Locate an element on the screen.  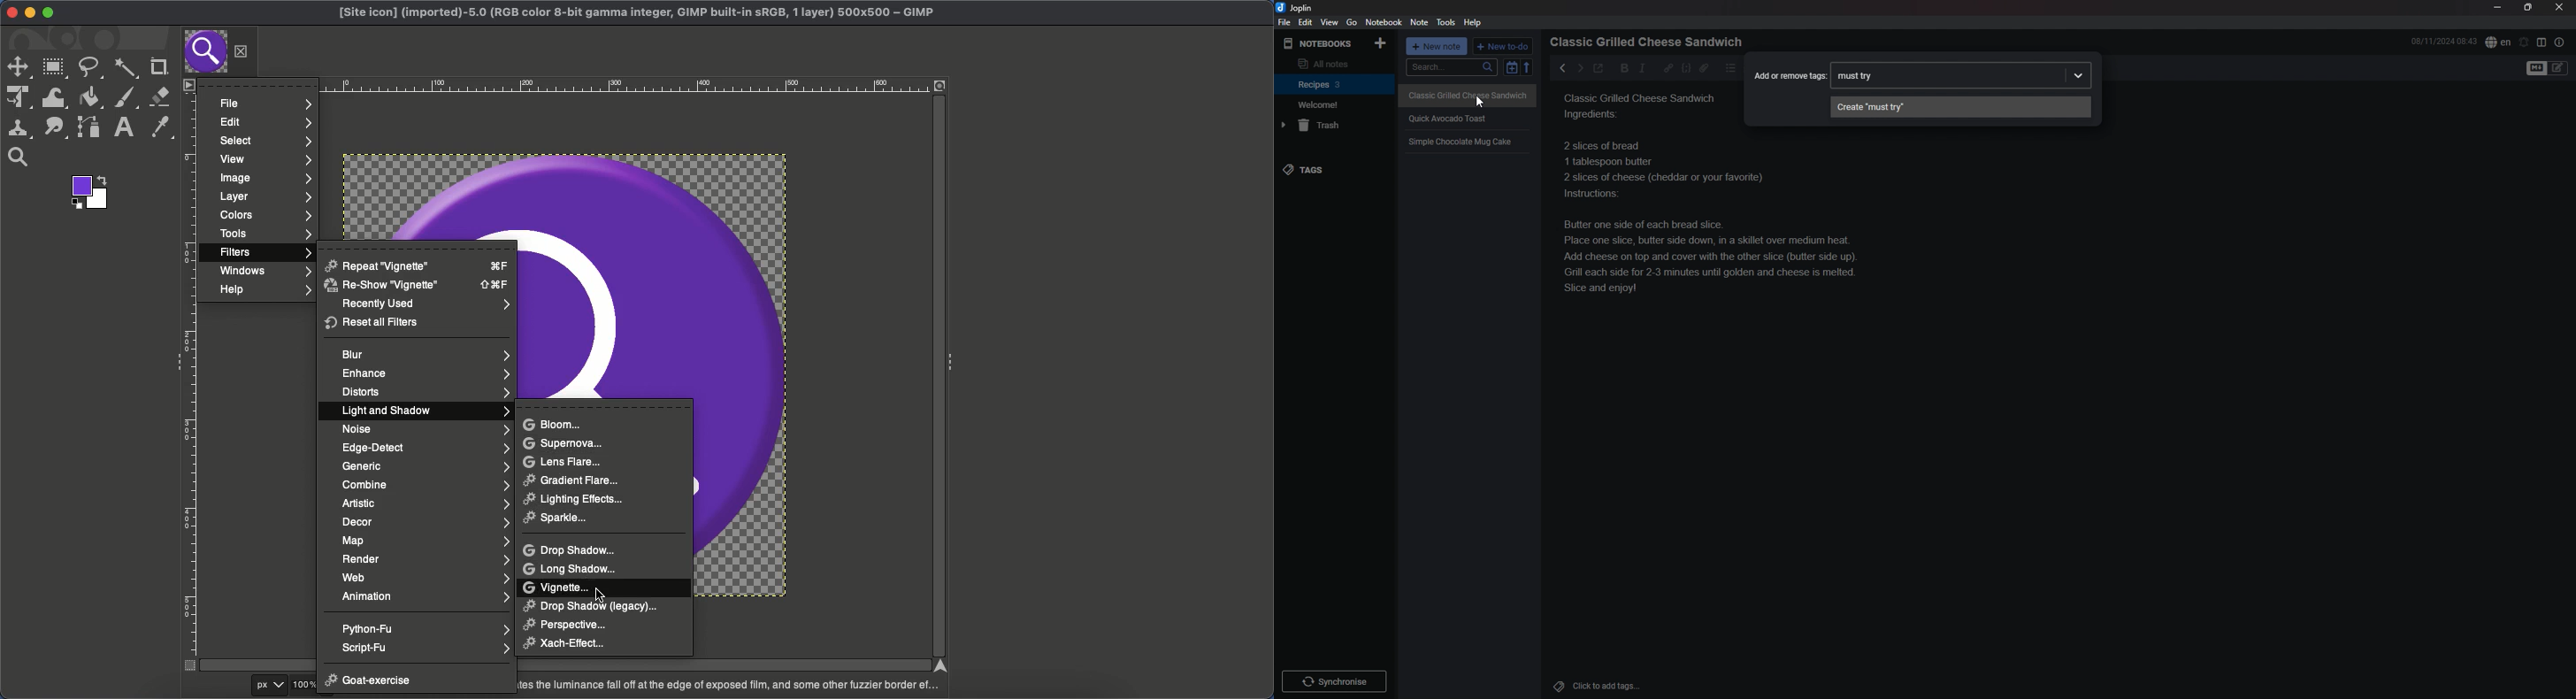
set alarm is located at coordinates (2525, 41).